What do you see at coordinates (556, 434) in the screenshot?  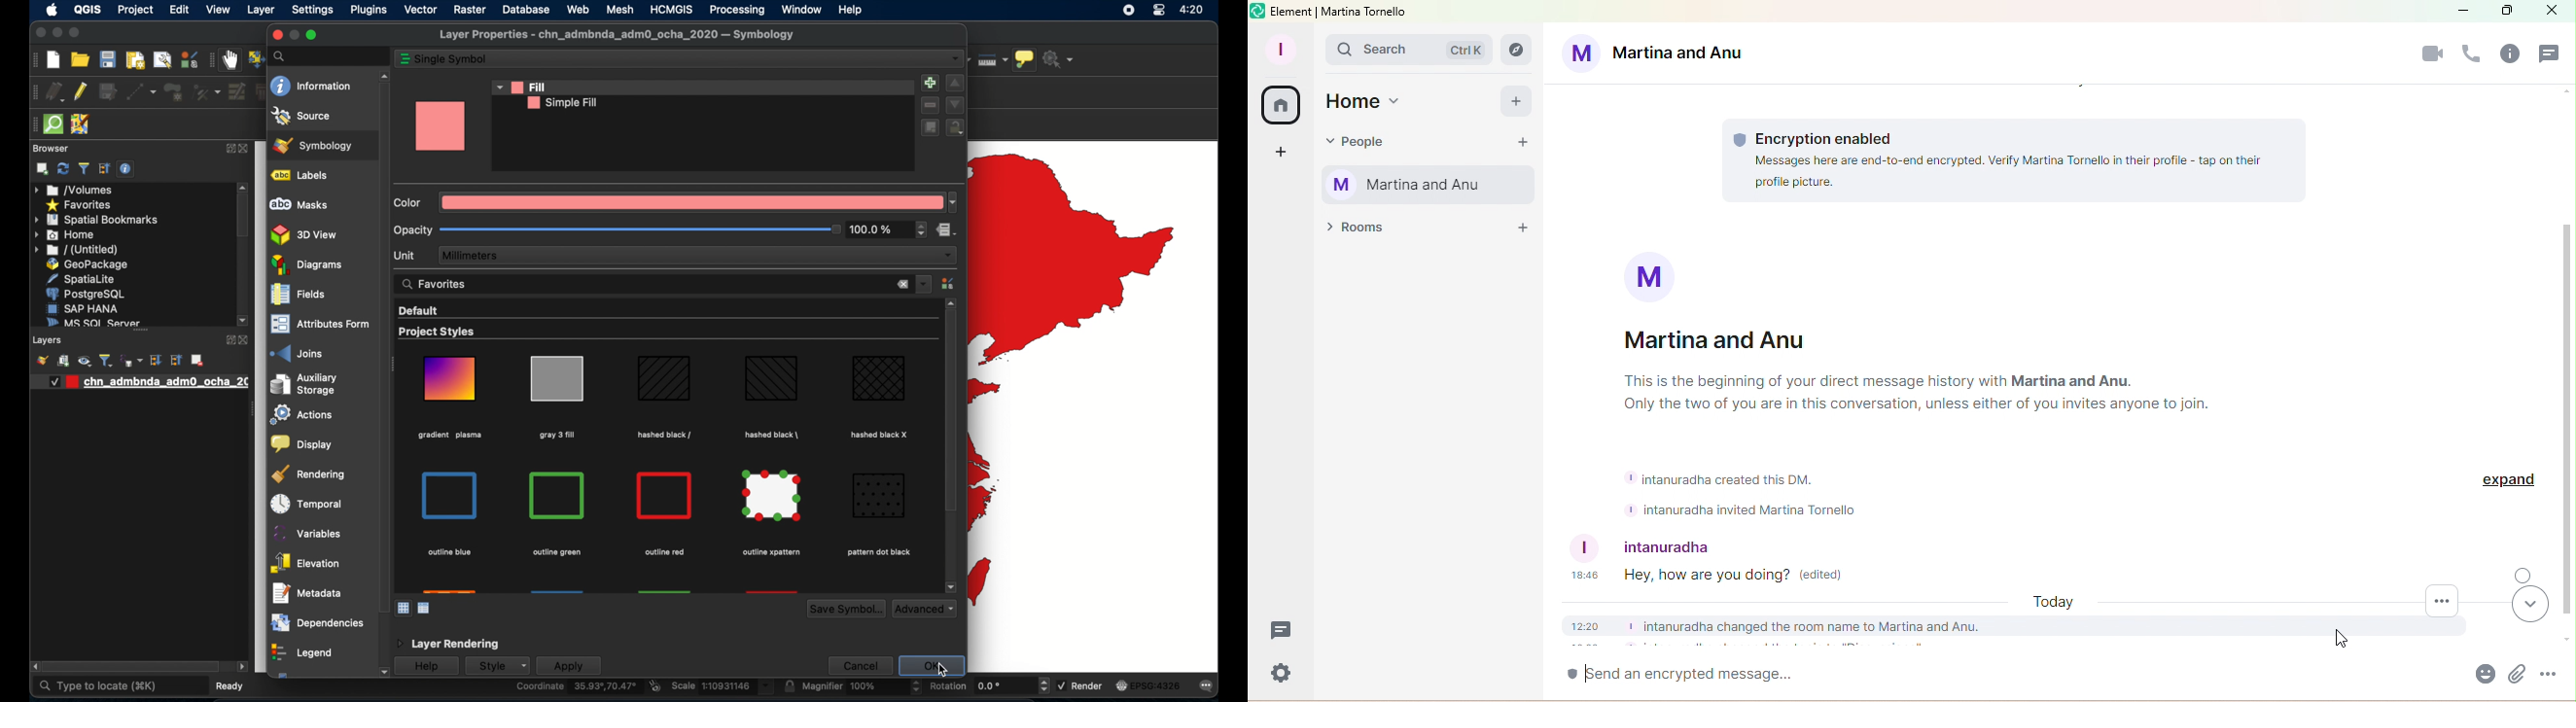 I see `gray 3 fill` at bounding box center [556, 434].